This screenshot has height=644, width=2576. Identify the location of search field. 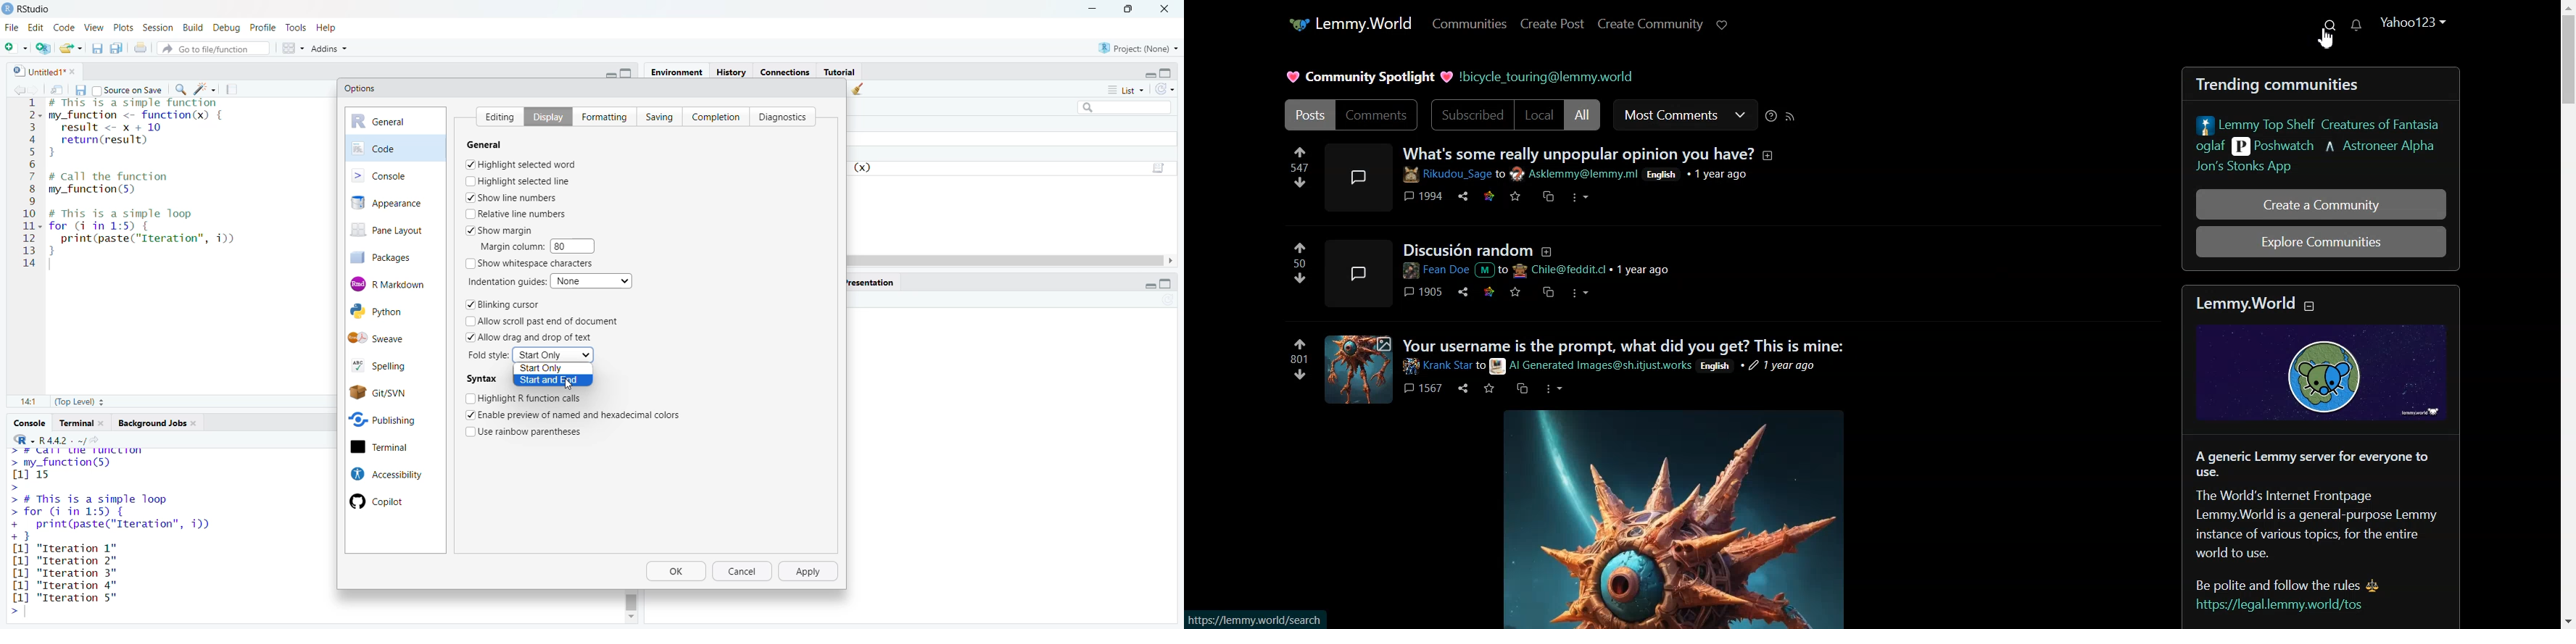
(1122, 107).